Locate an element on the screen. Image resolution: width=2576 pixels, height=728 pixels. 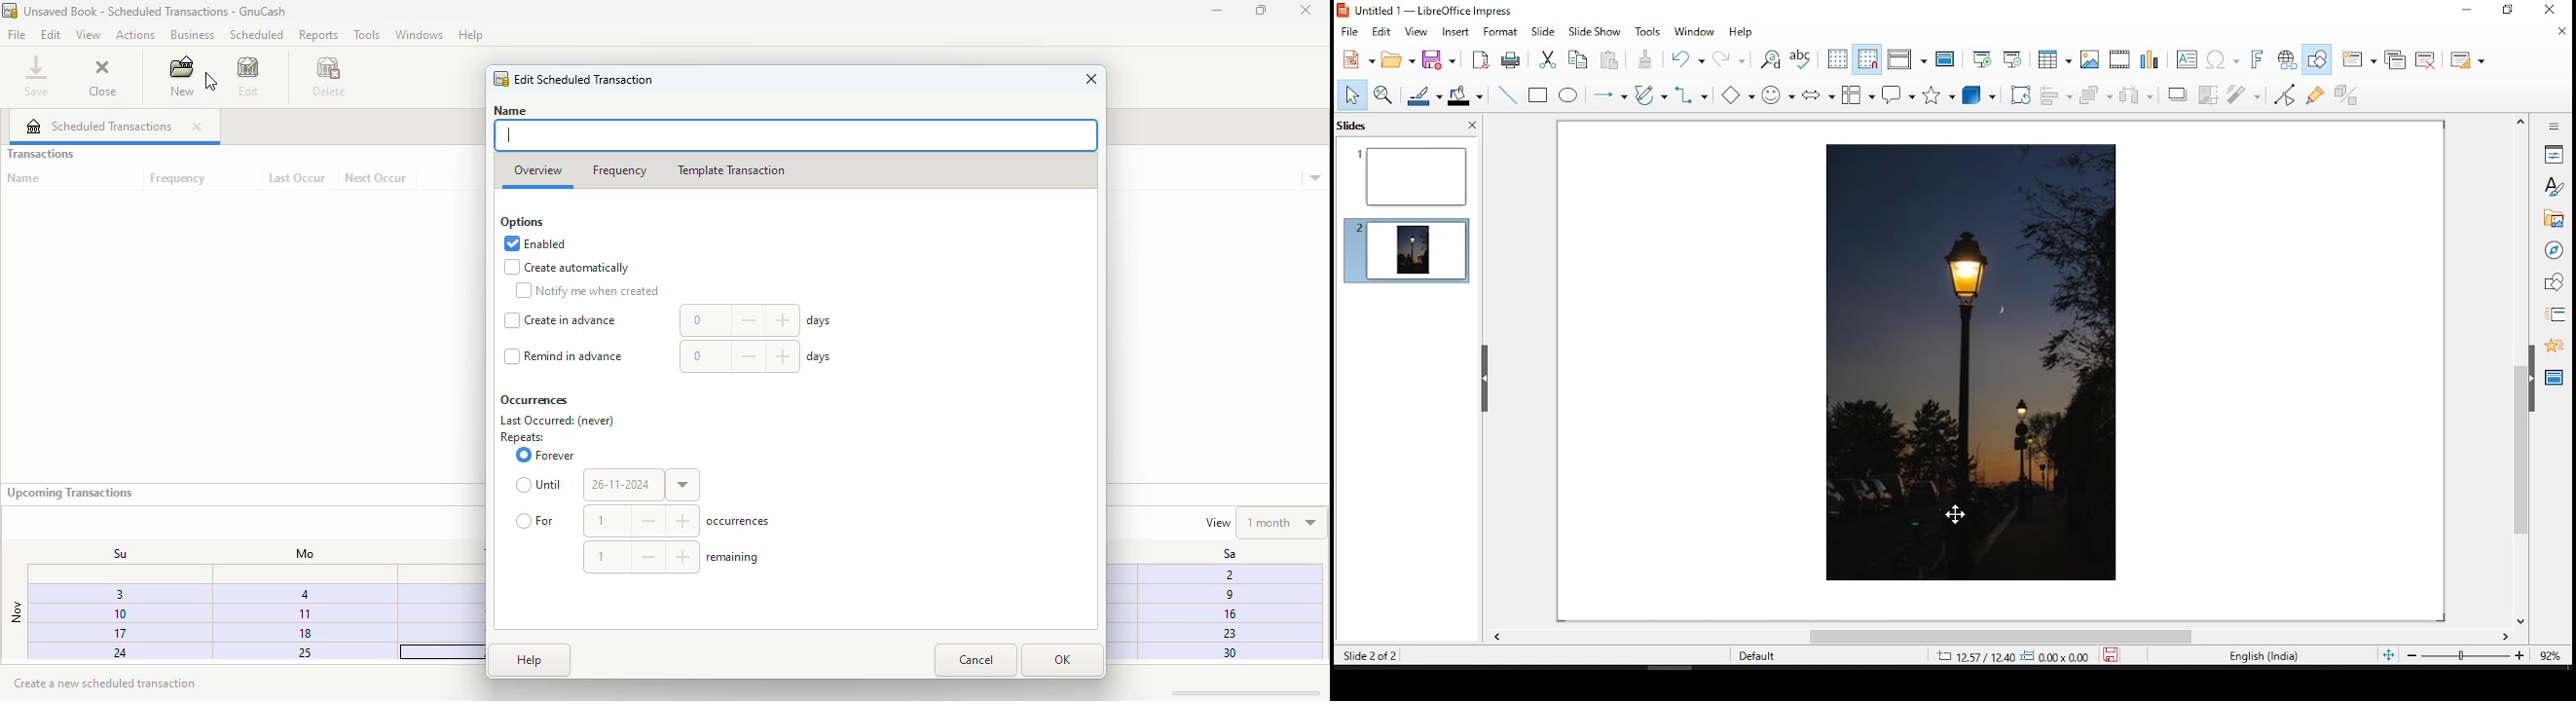
business is located at coordinates (192, 34).